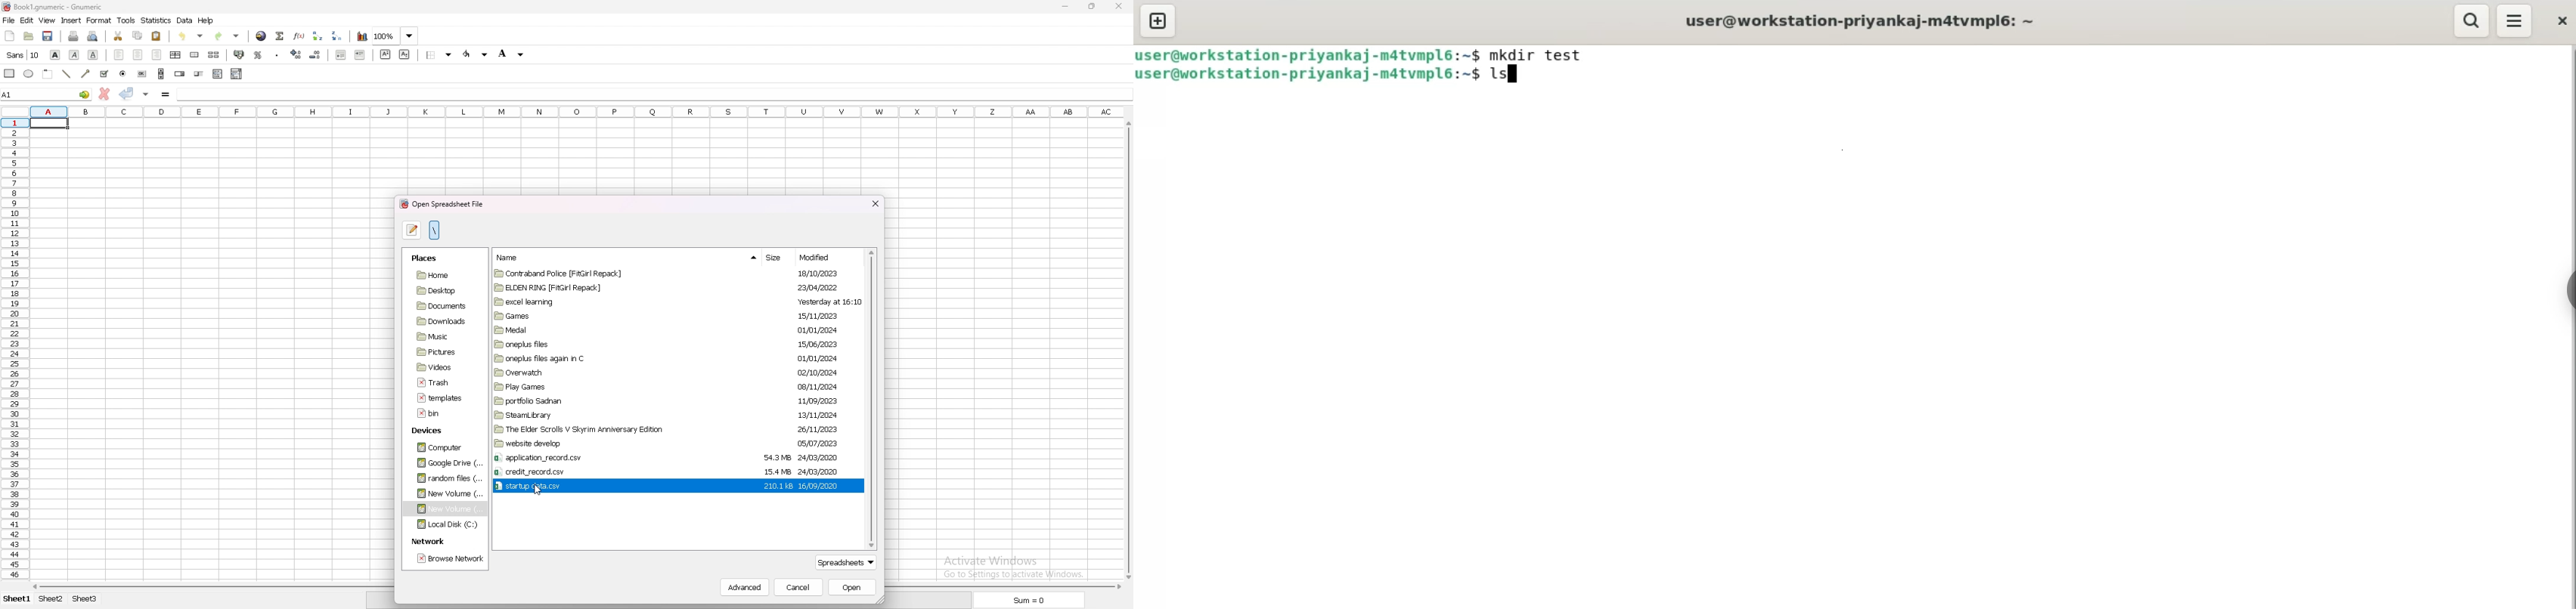 The height and width of the screenshot is (616, 2576). What do you see at coordinates (156, 54) in the screenshot?
I see `right align` at bounding box center [156, 54].